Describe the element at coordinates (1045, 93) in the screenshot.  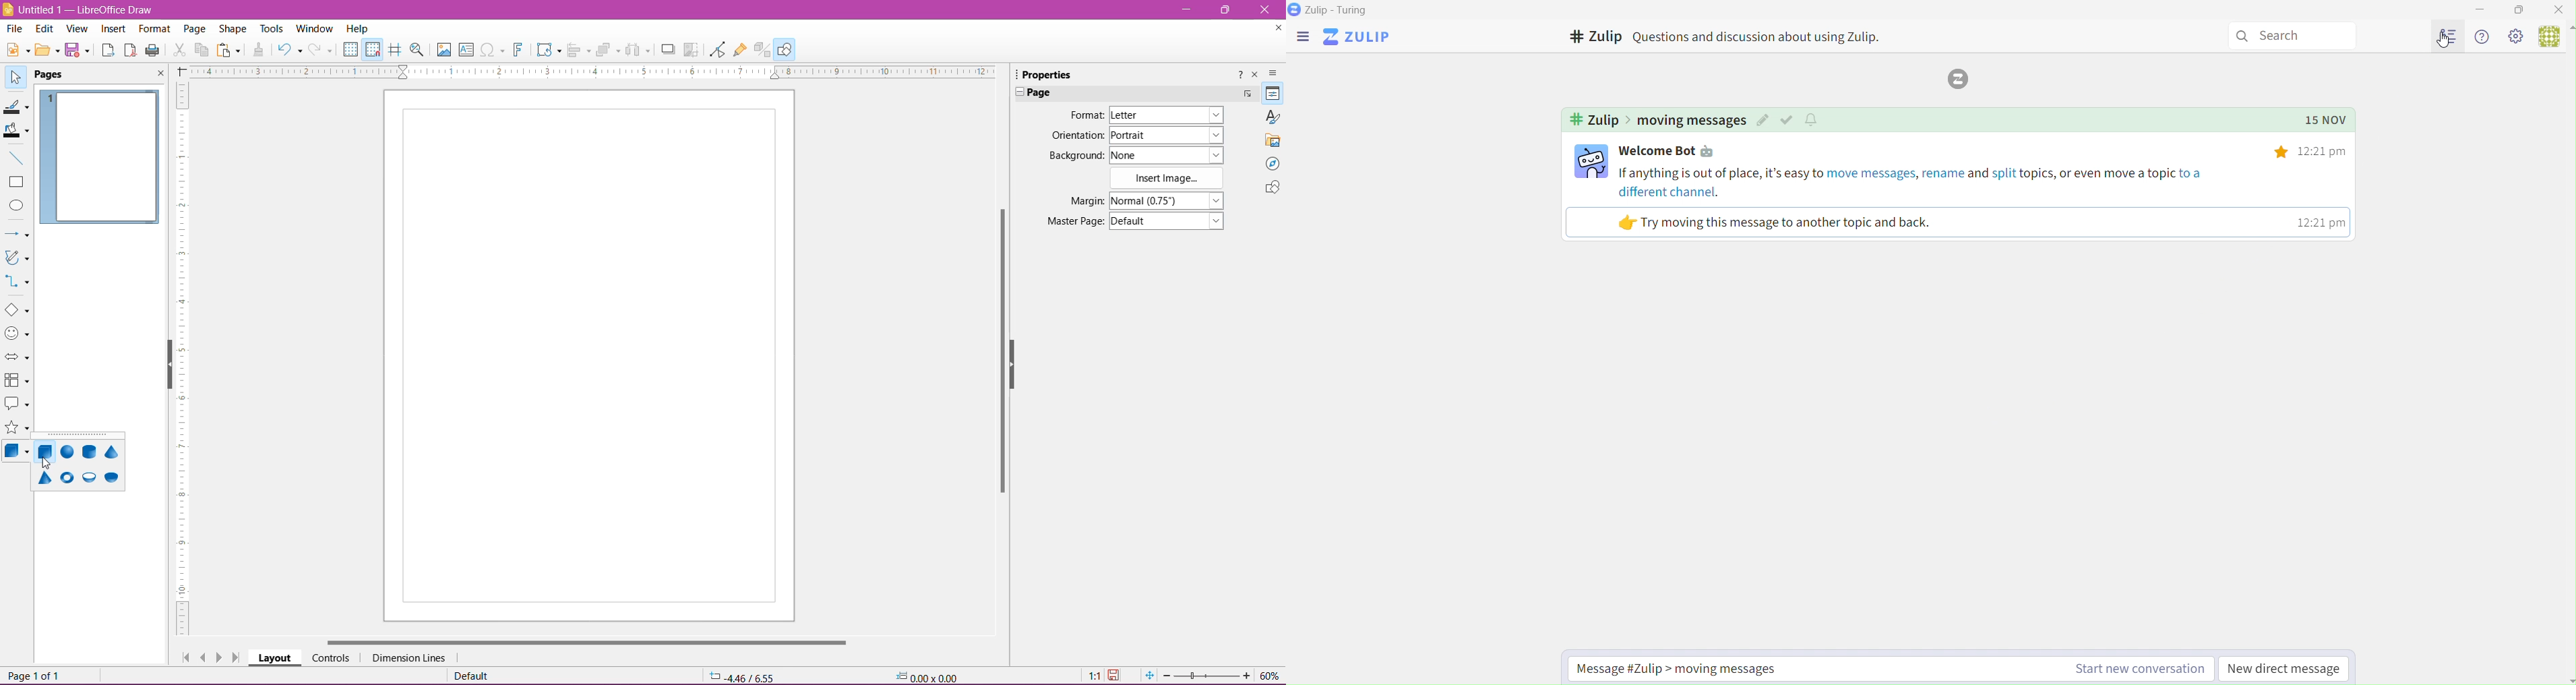
I see `Page` at that location.